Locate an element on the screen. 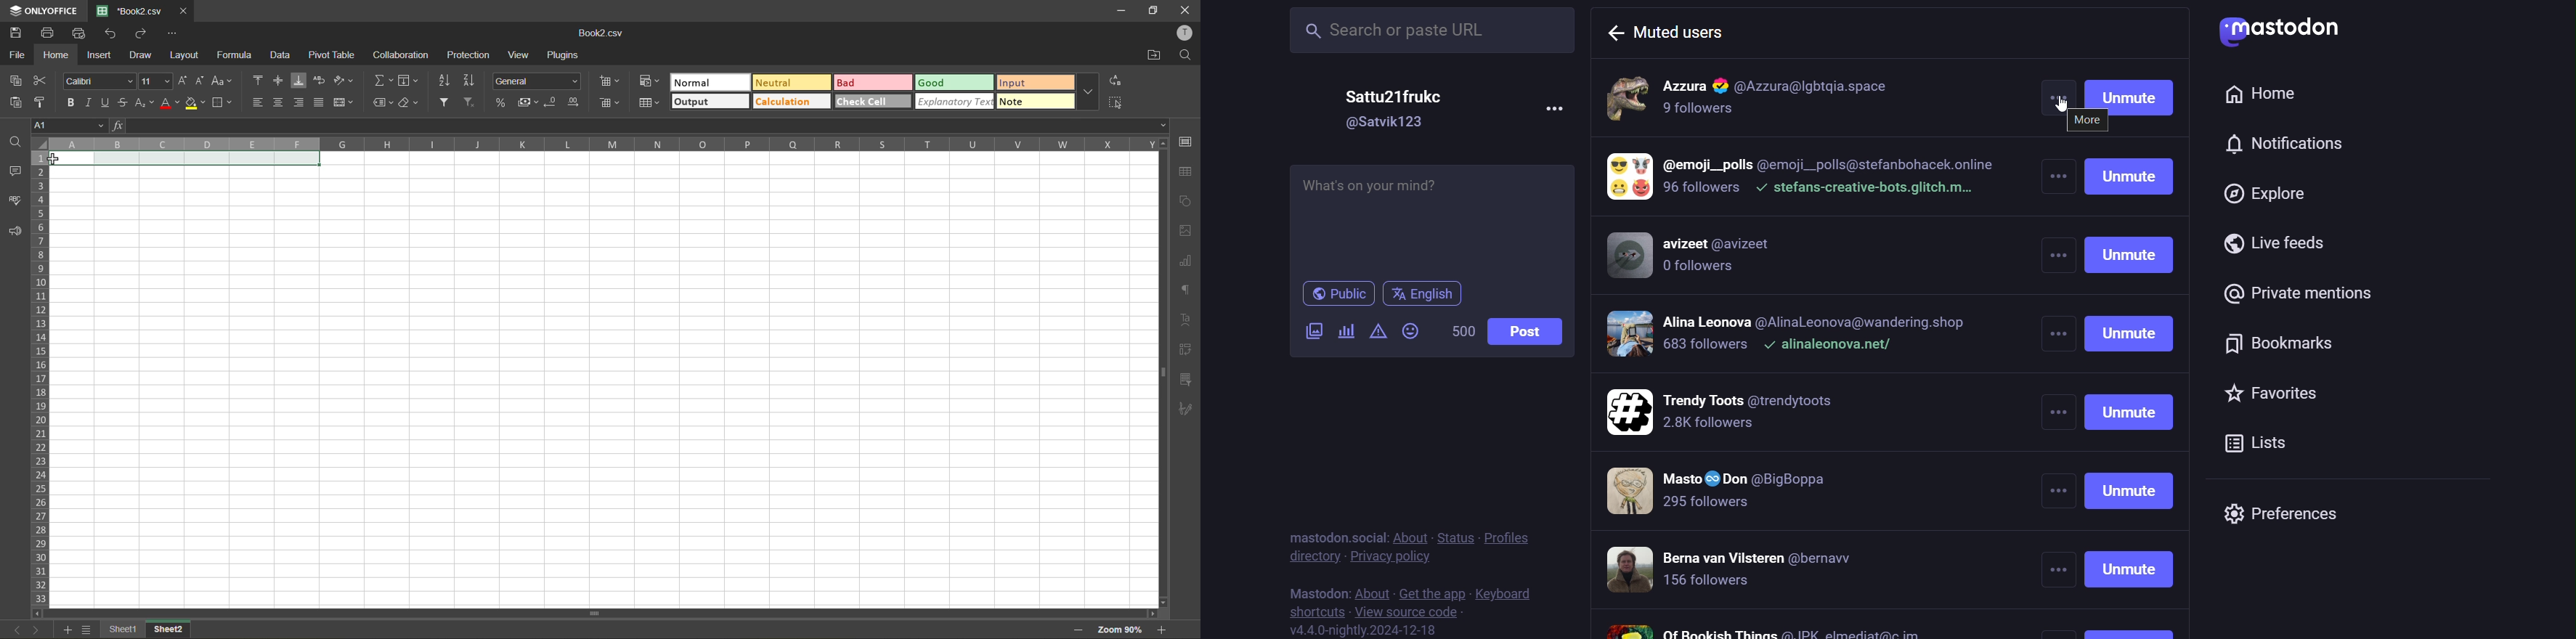 The image size is (2576, 644). comments is located at coordinates (13, 169).